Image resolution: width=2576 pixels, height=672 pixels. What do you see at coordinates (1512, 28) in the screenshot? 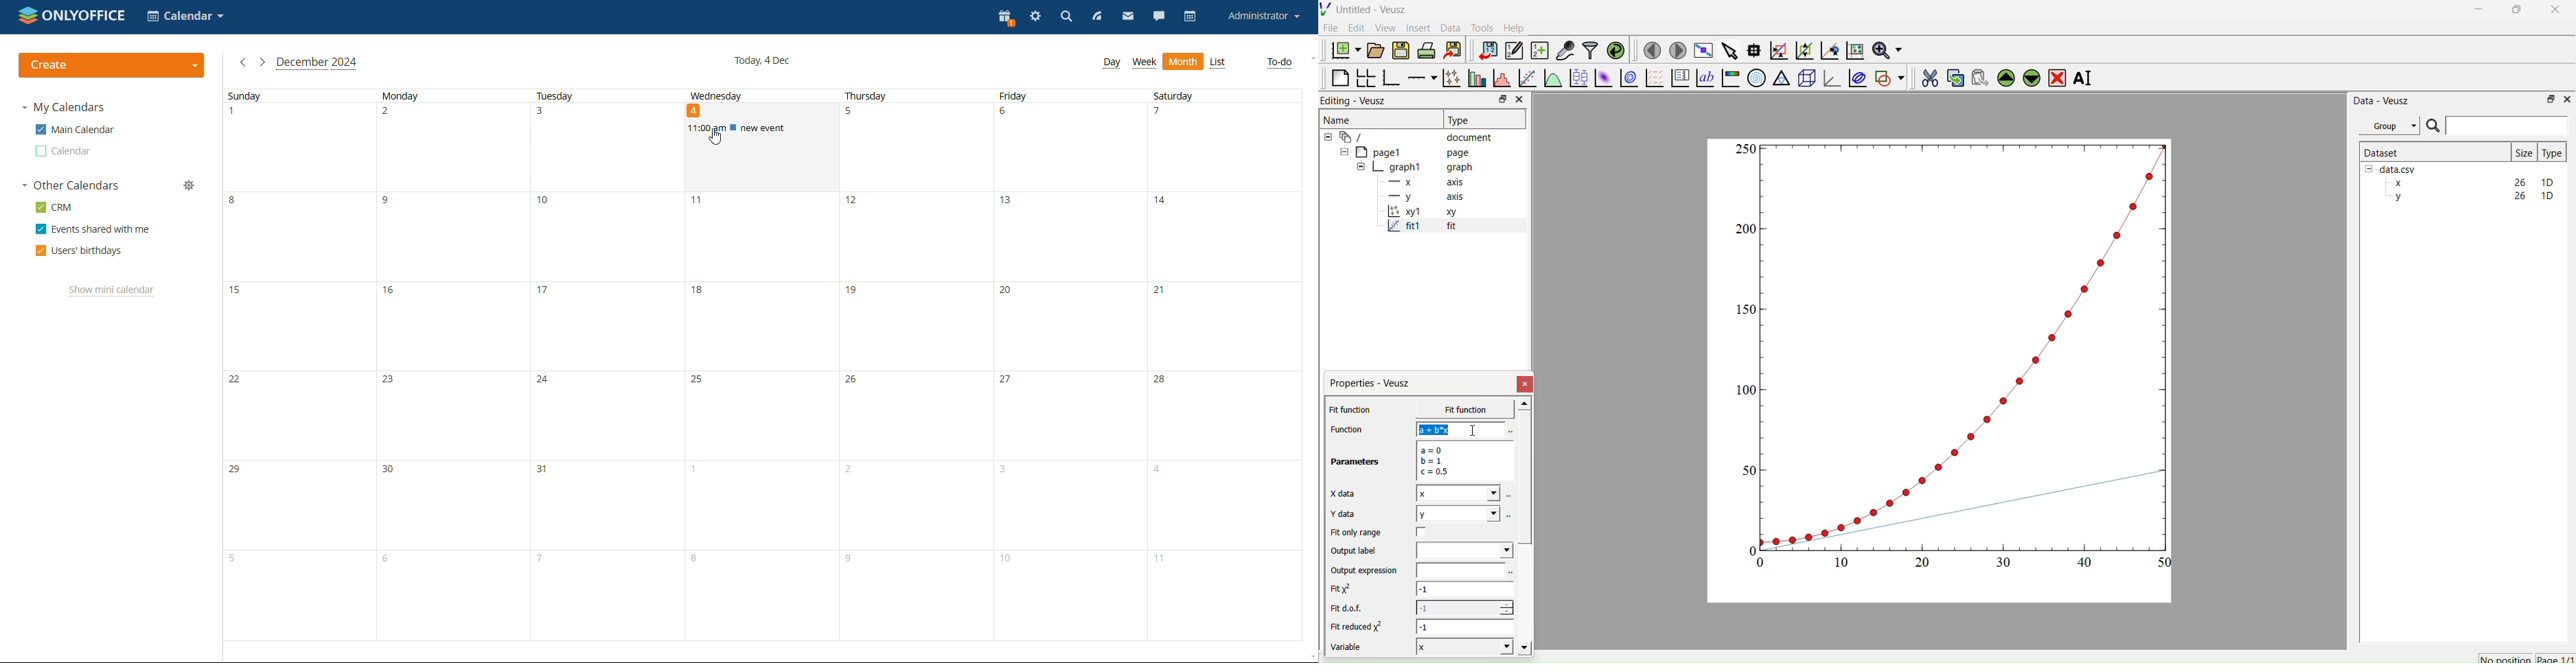
I see `Help` at bounding box center [1512, 28].